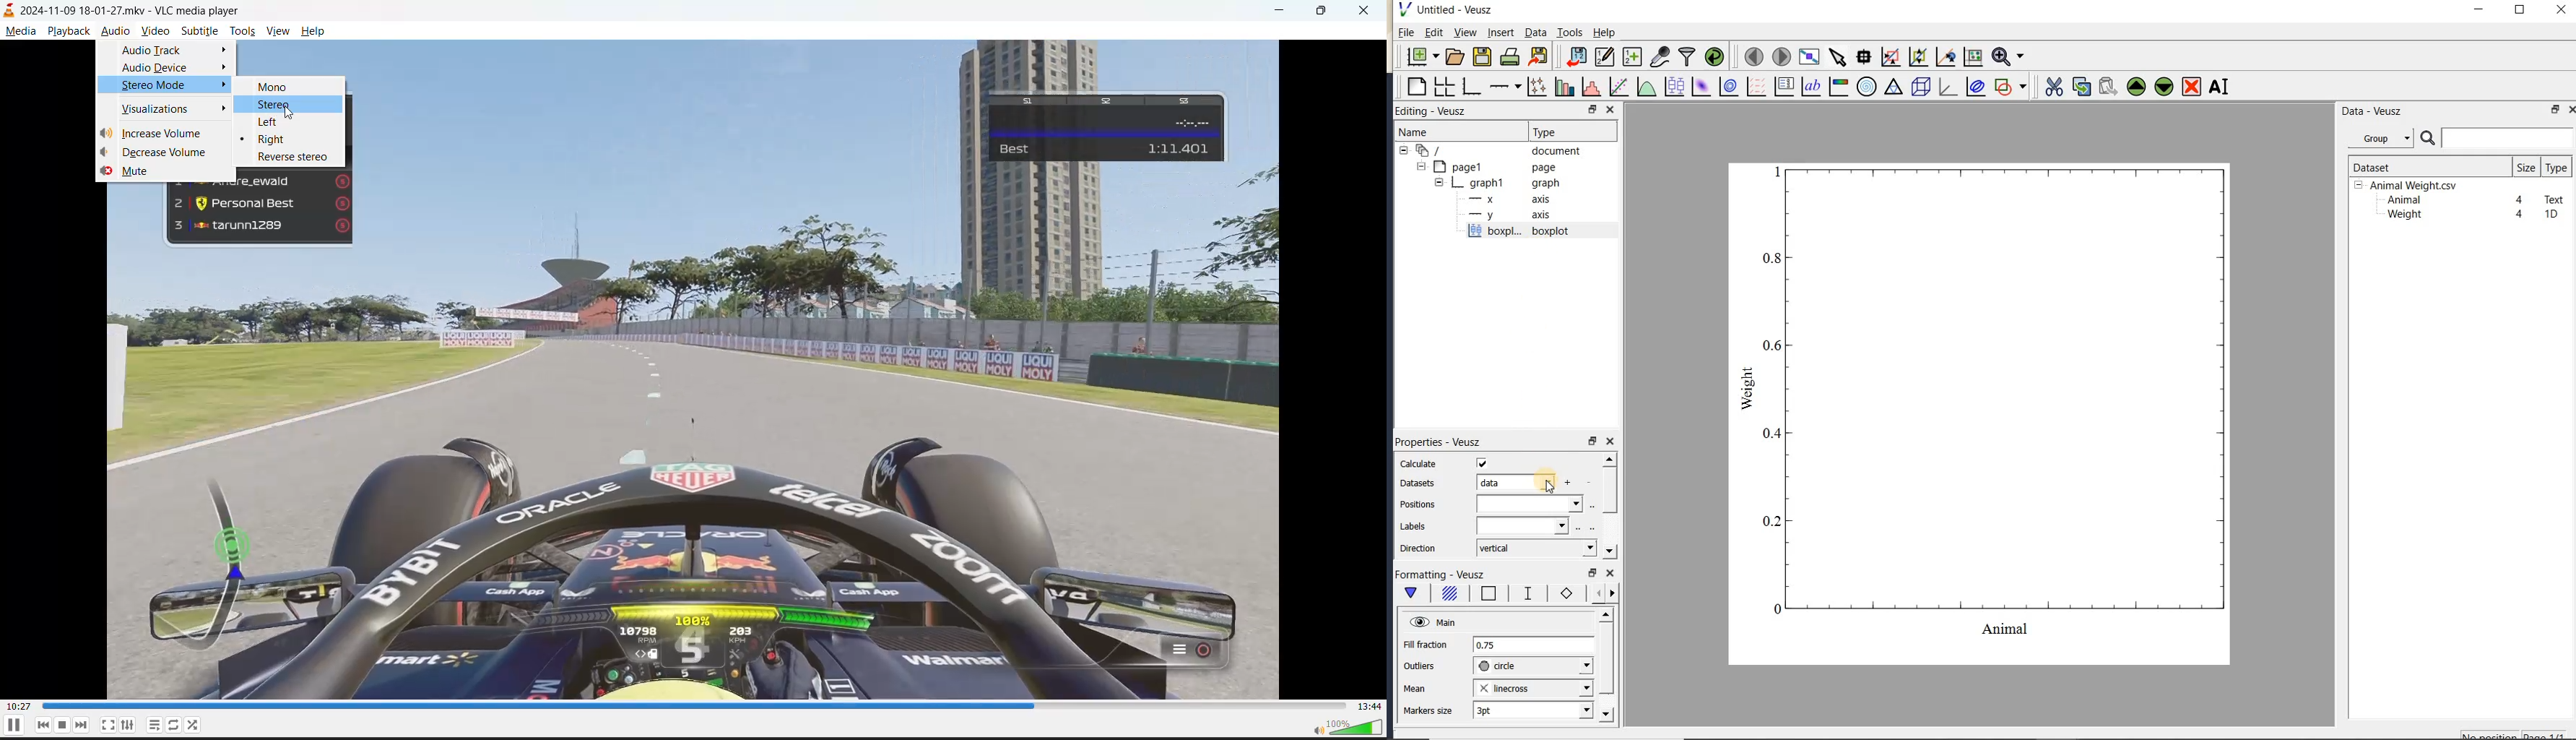  What do you see at coordinates (761, 64) in the screenshot?
I see `preview` at bounding box center [761, 64].